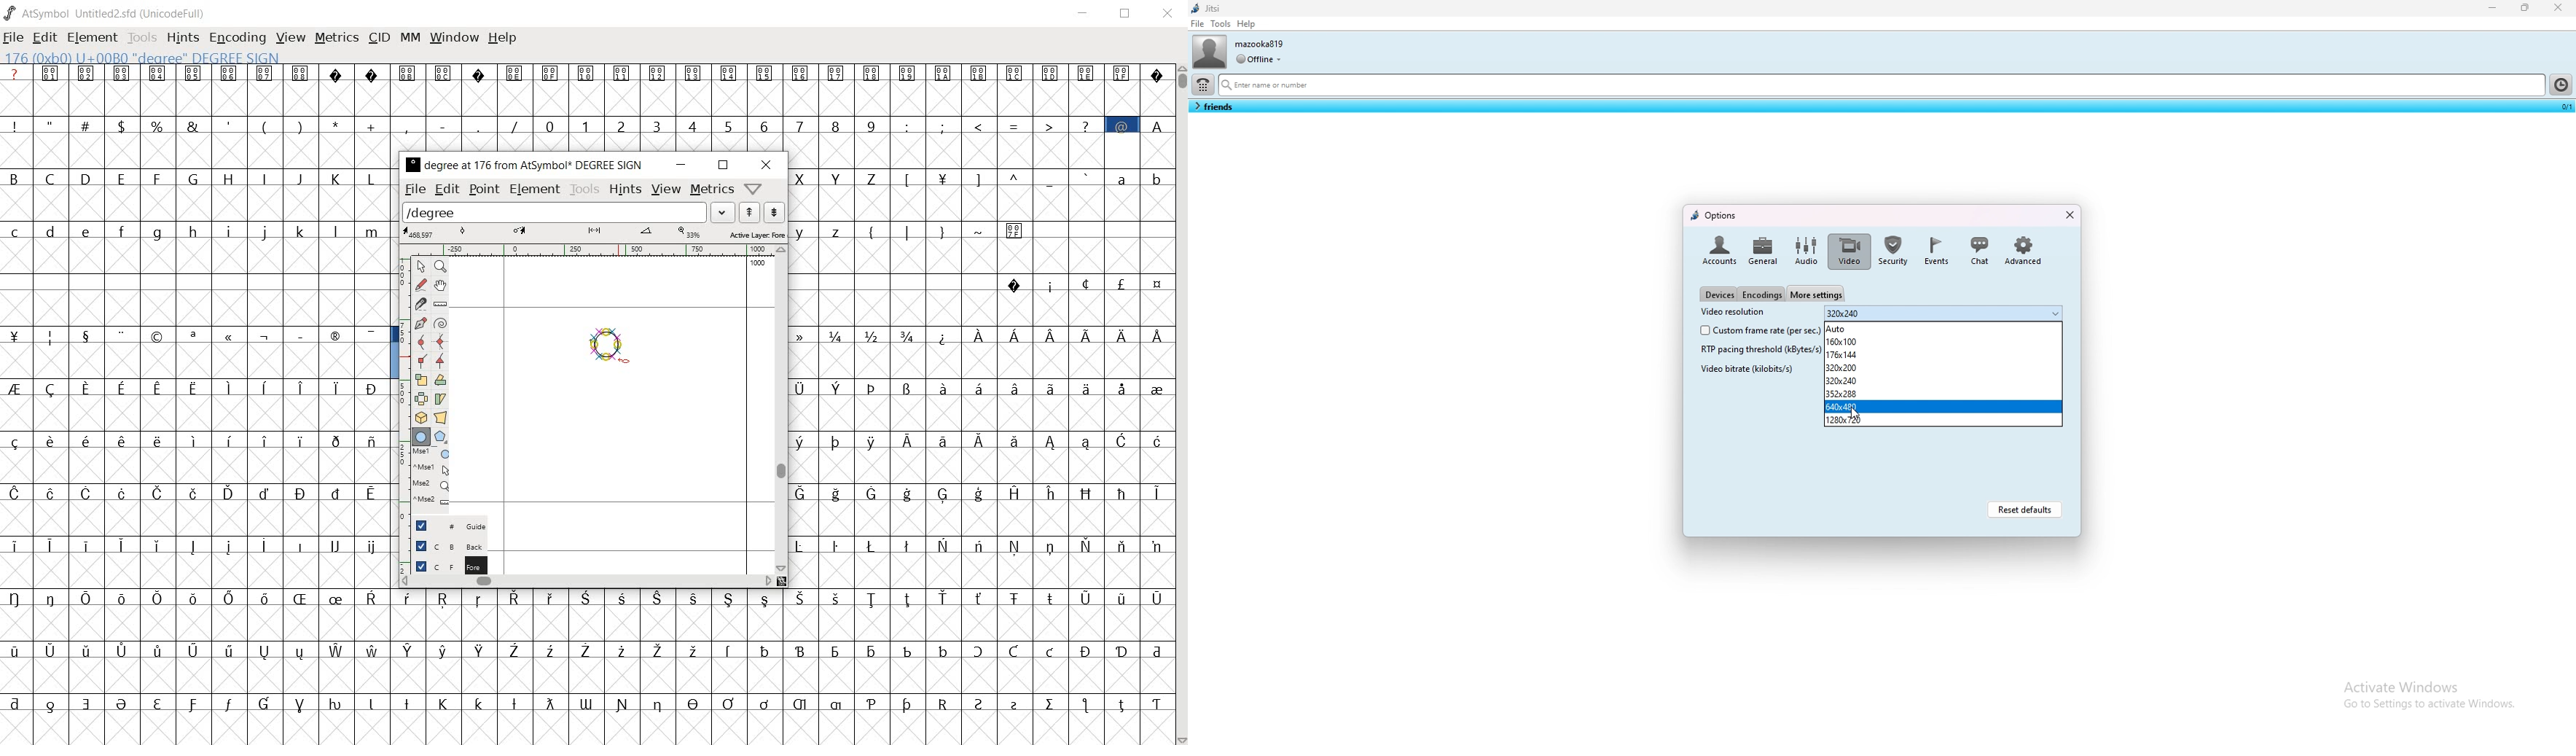 Image resolution: width=2576 pixels, height=756 pixels. I want to click on Security, so click(1894, 250).